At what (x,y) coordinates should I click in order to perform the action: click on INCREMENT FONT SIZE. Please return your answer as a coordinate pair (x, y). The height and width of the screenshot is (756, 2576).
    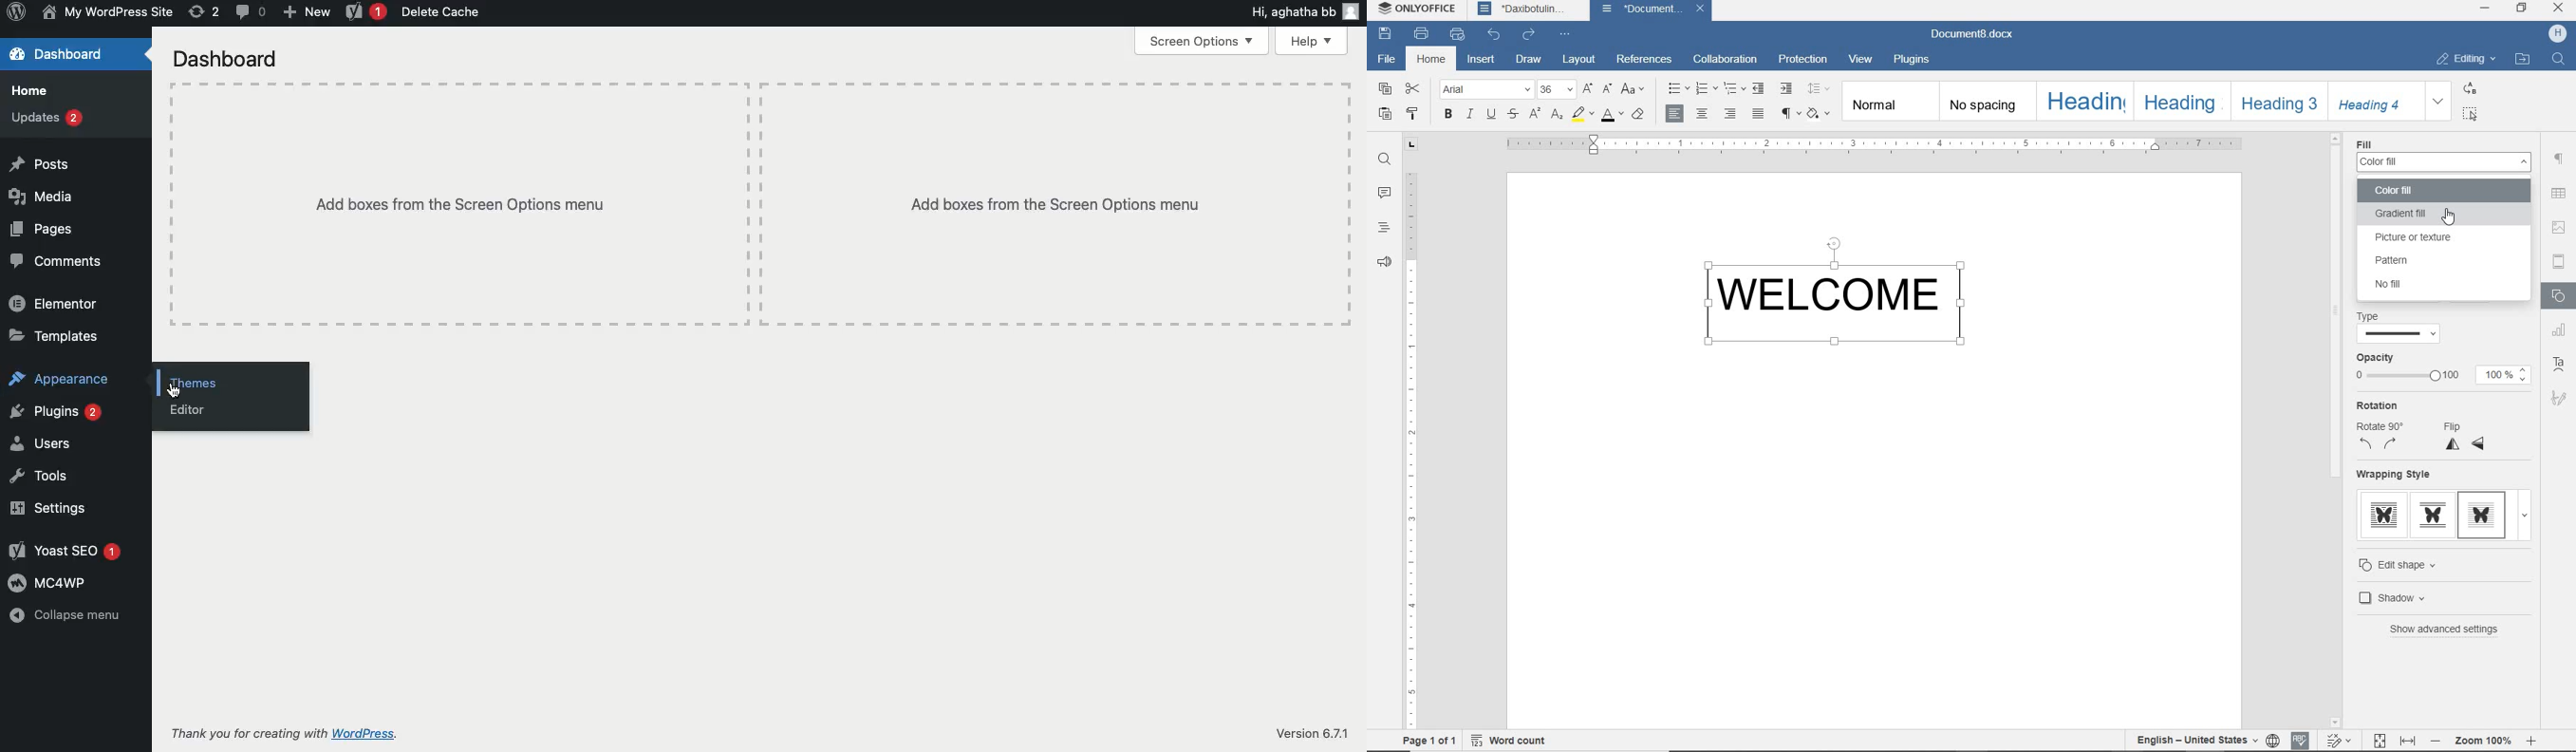
    Looking at the image, I should click on (1589, 90).